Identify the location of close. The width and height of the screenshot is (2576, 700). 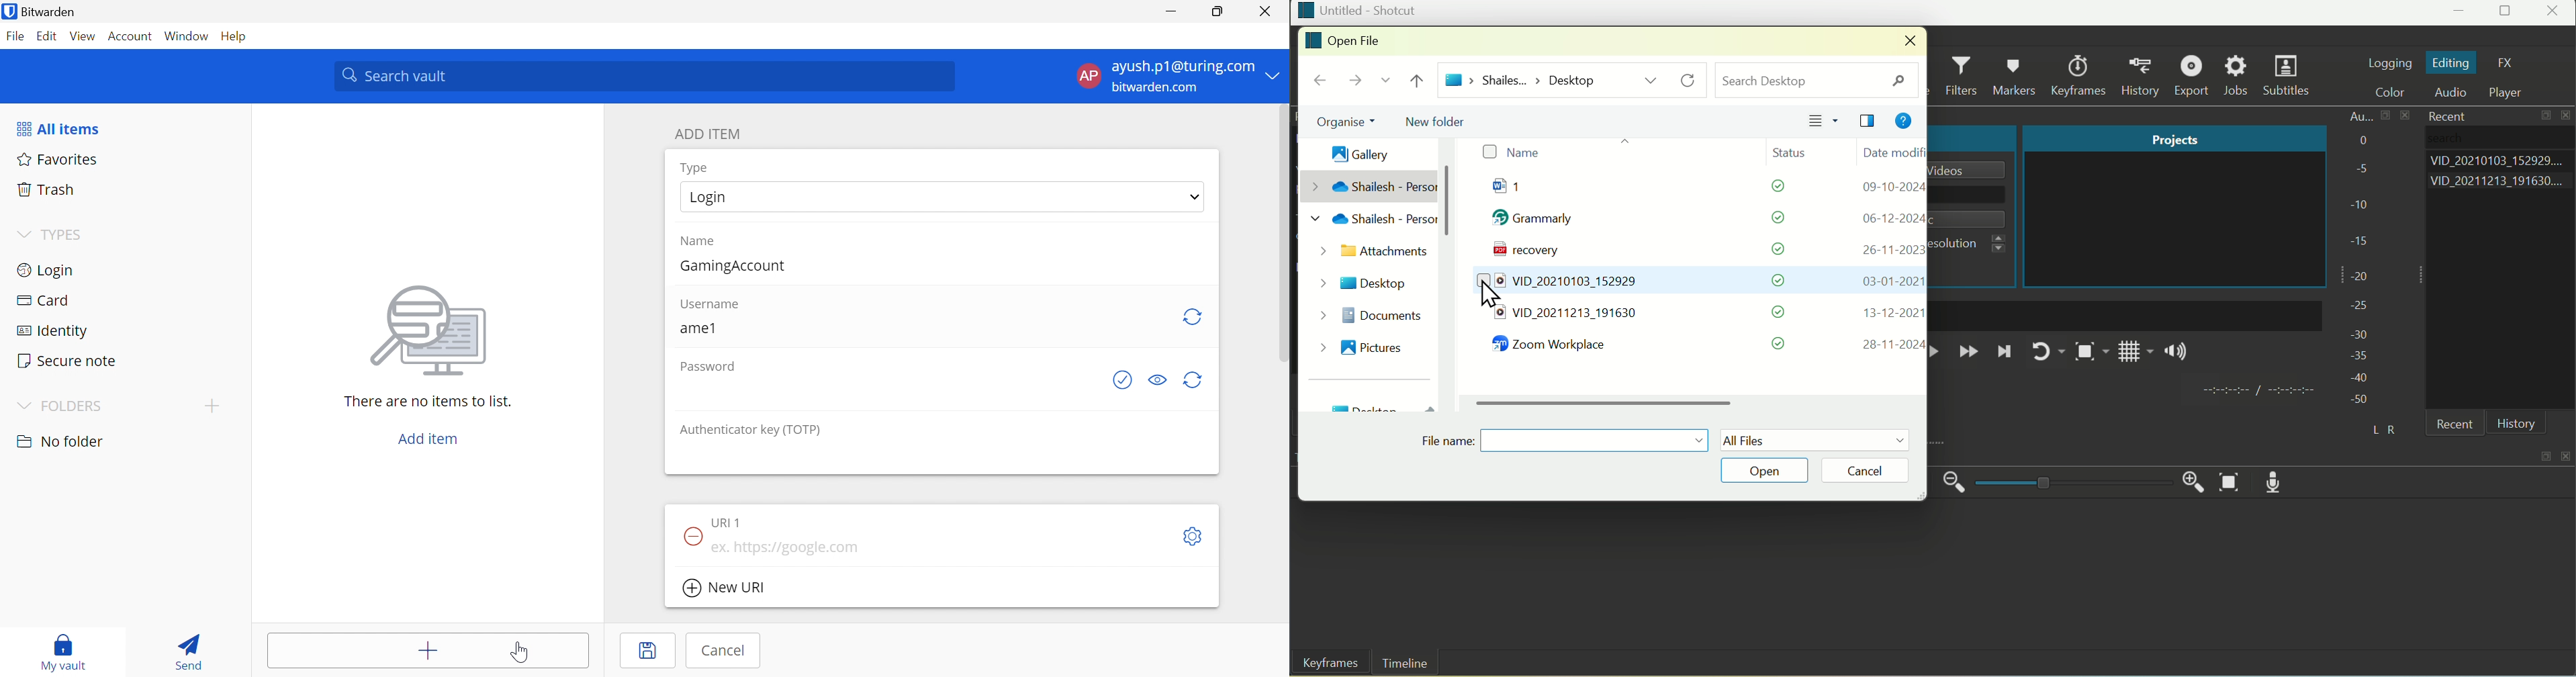
(2568, 453).